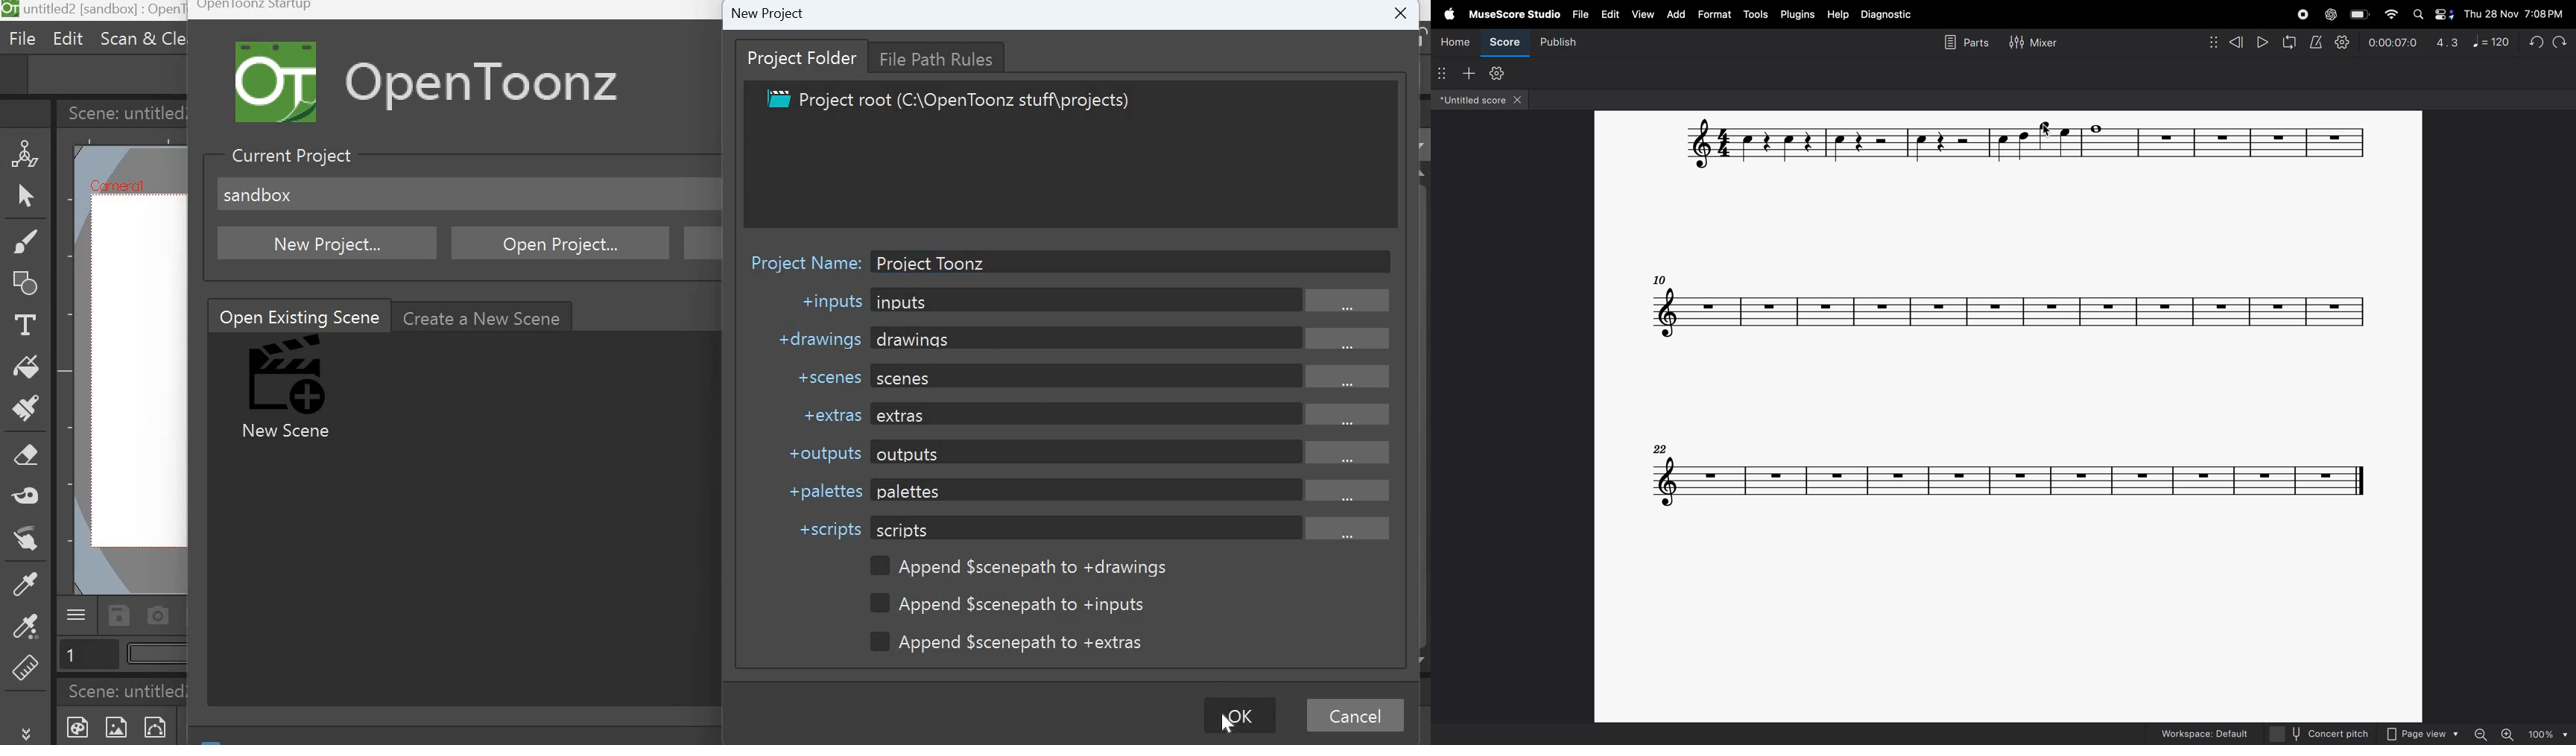 The image size is (2576, 756). Describe the element at coordinates (2559, 42) in the screenshot. I see `Redo` at that location.